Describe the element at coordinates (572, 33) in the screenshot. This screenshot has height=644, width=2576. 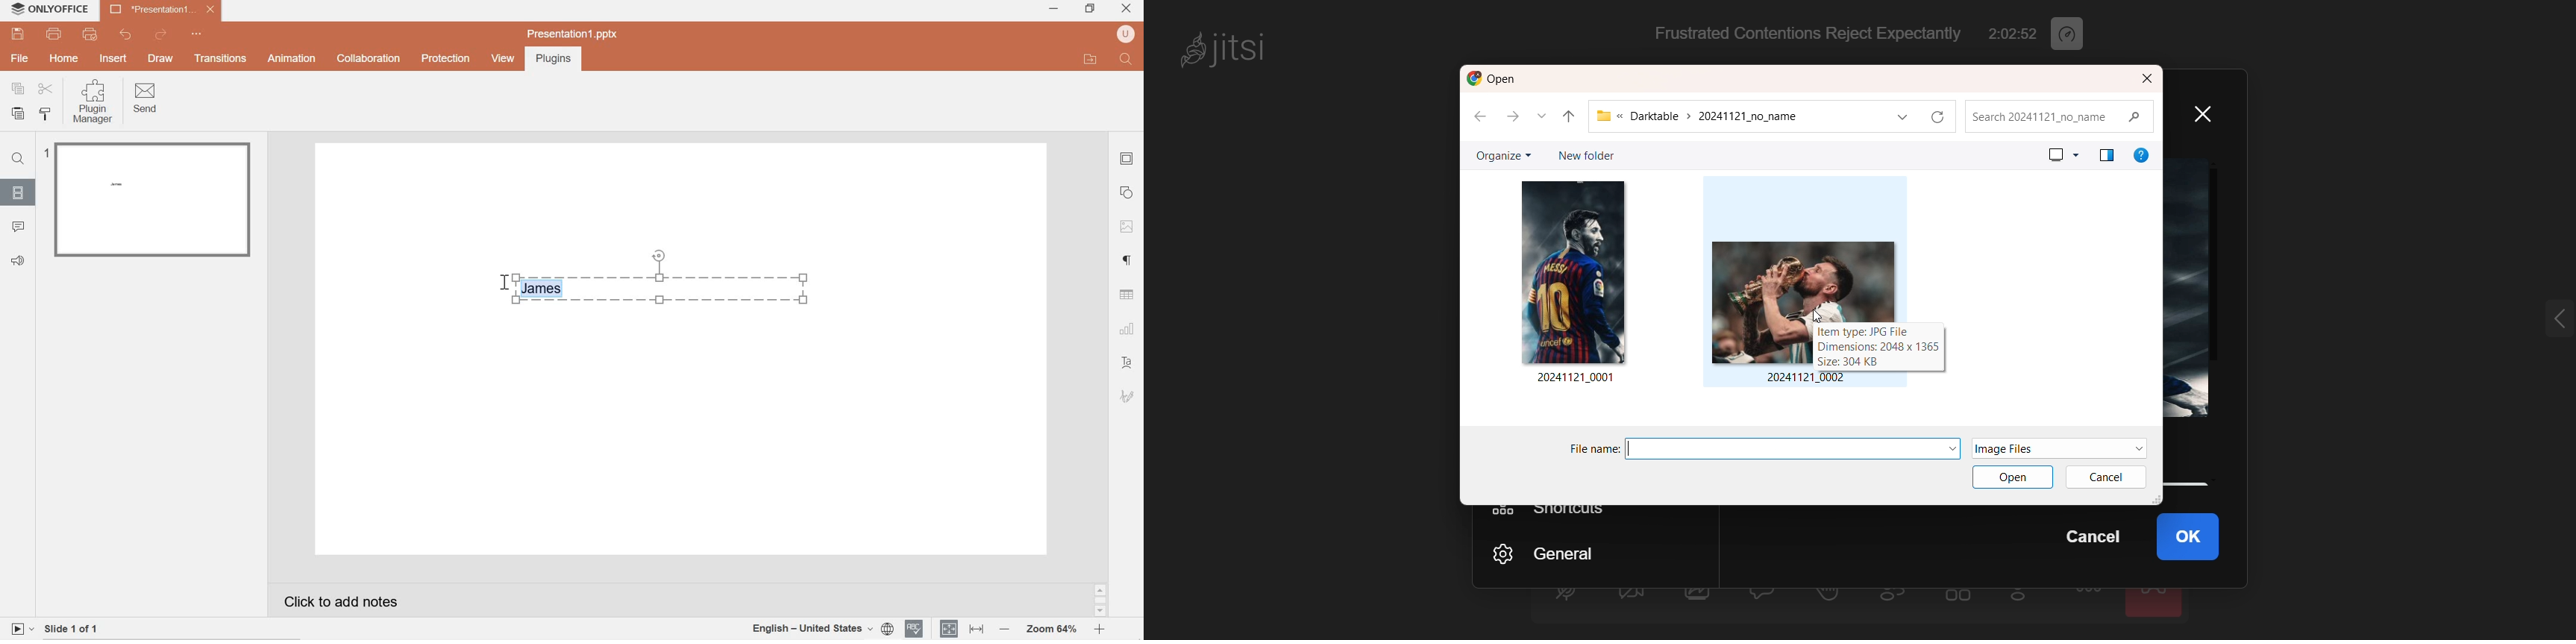
I see `presentation1.pptx` at that location.